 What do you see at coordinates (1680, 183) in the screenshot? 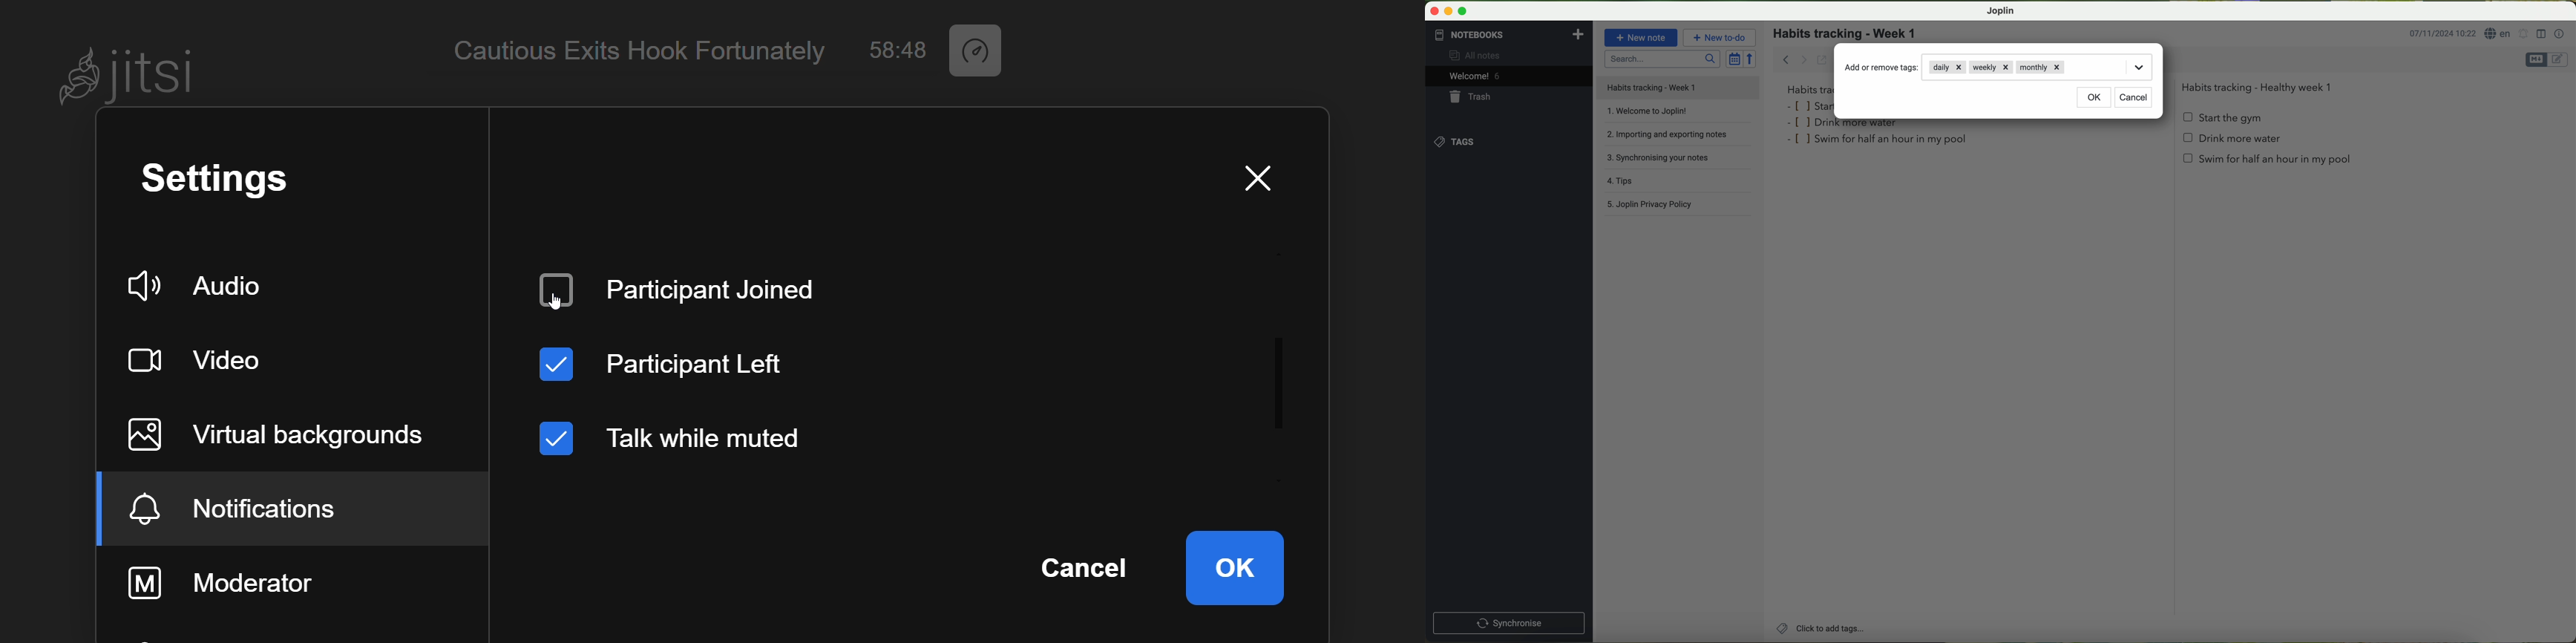
I see `tips` at bounding box center [1680, 183].